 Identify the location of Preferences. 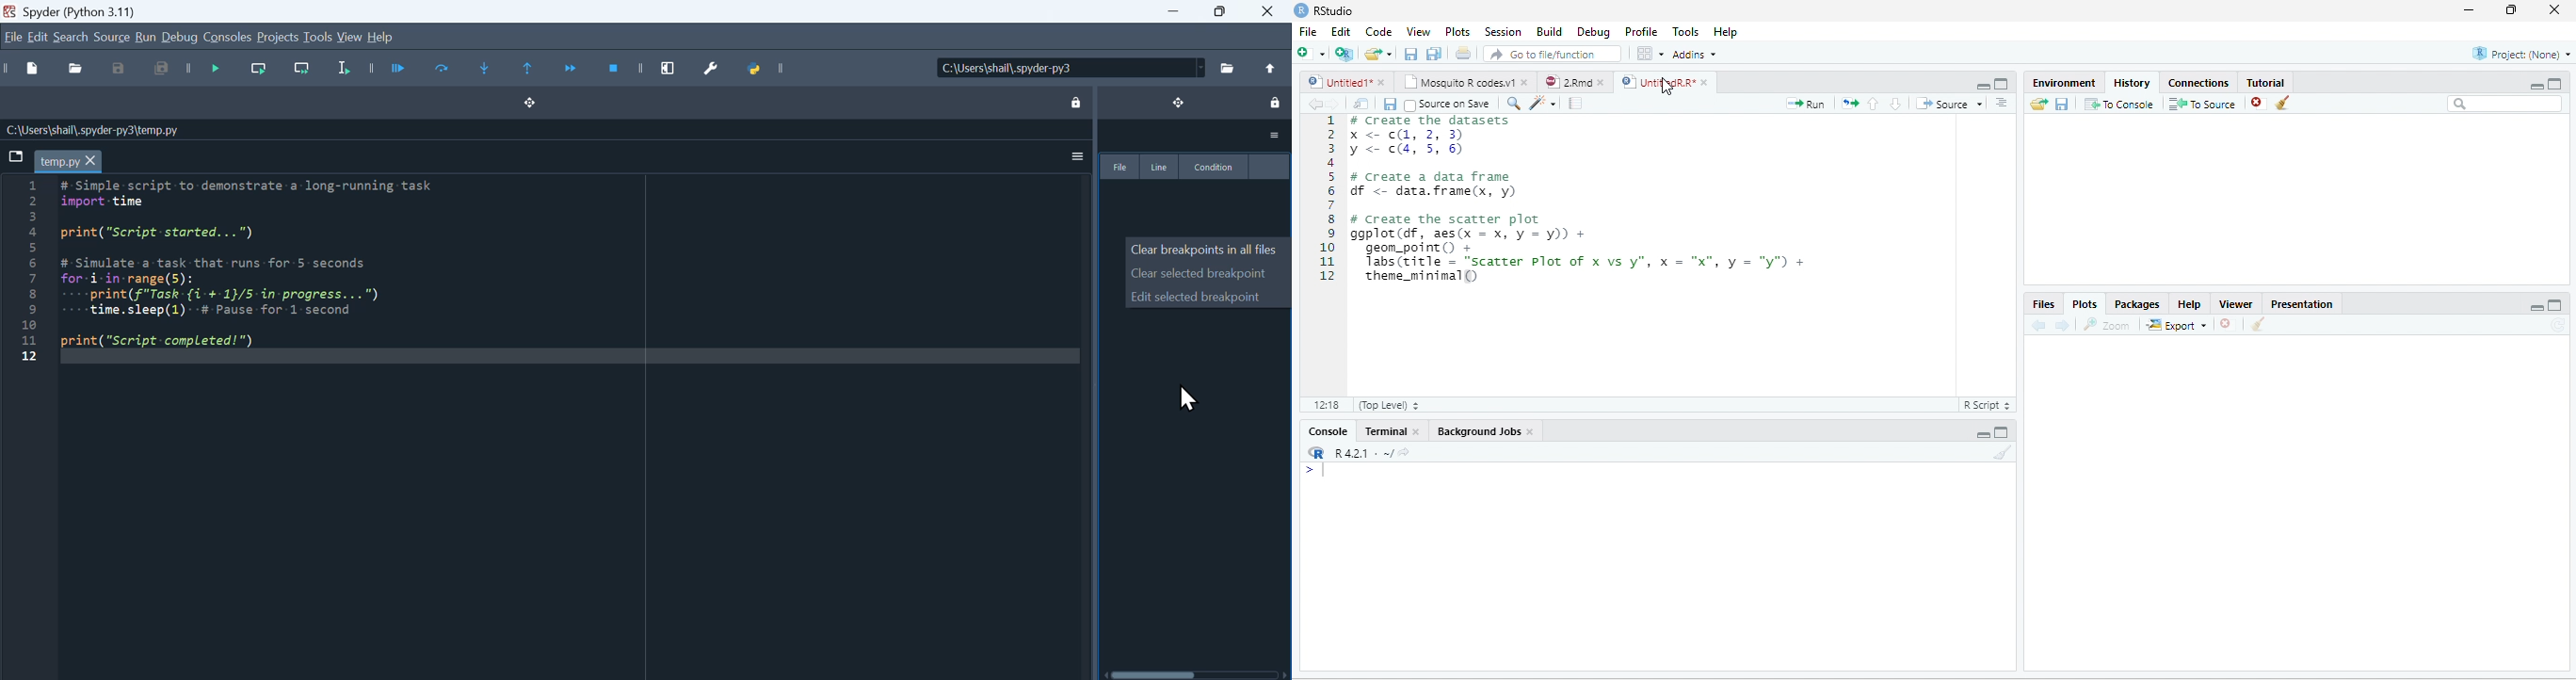
(712, 70).